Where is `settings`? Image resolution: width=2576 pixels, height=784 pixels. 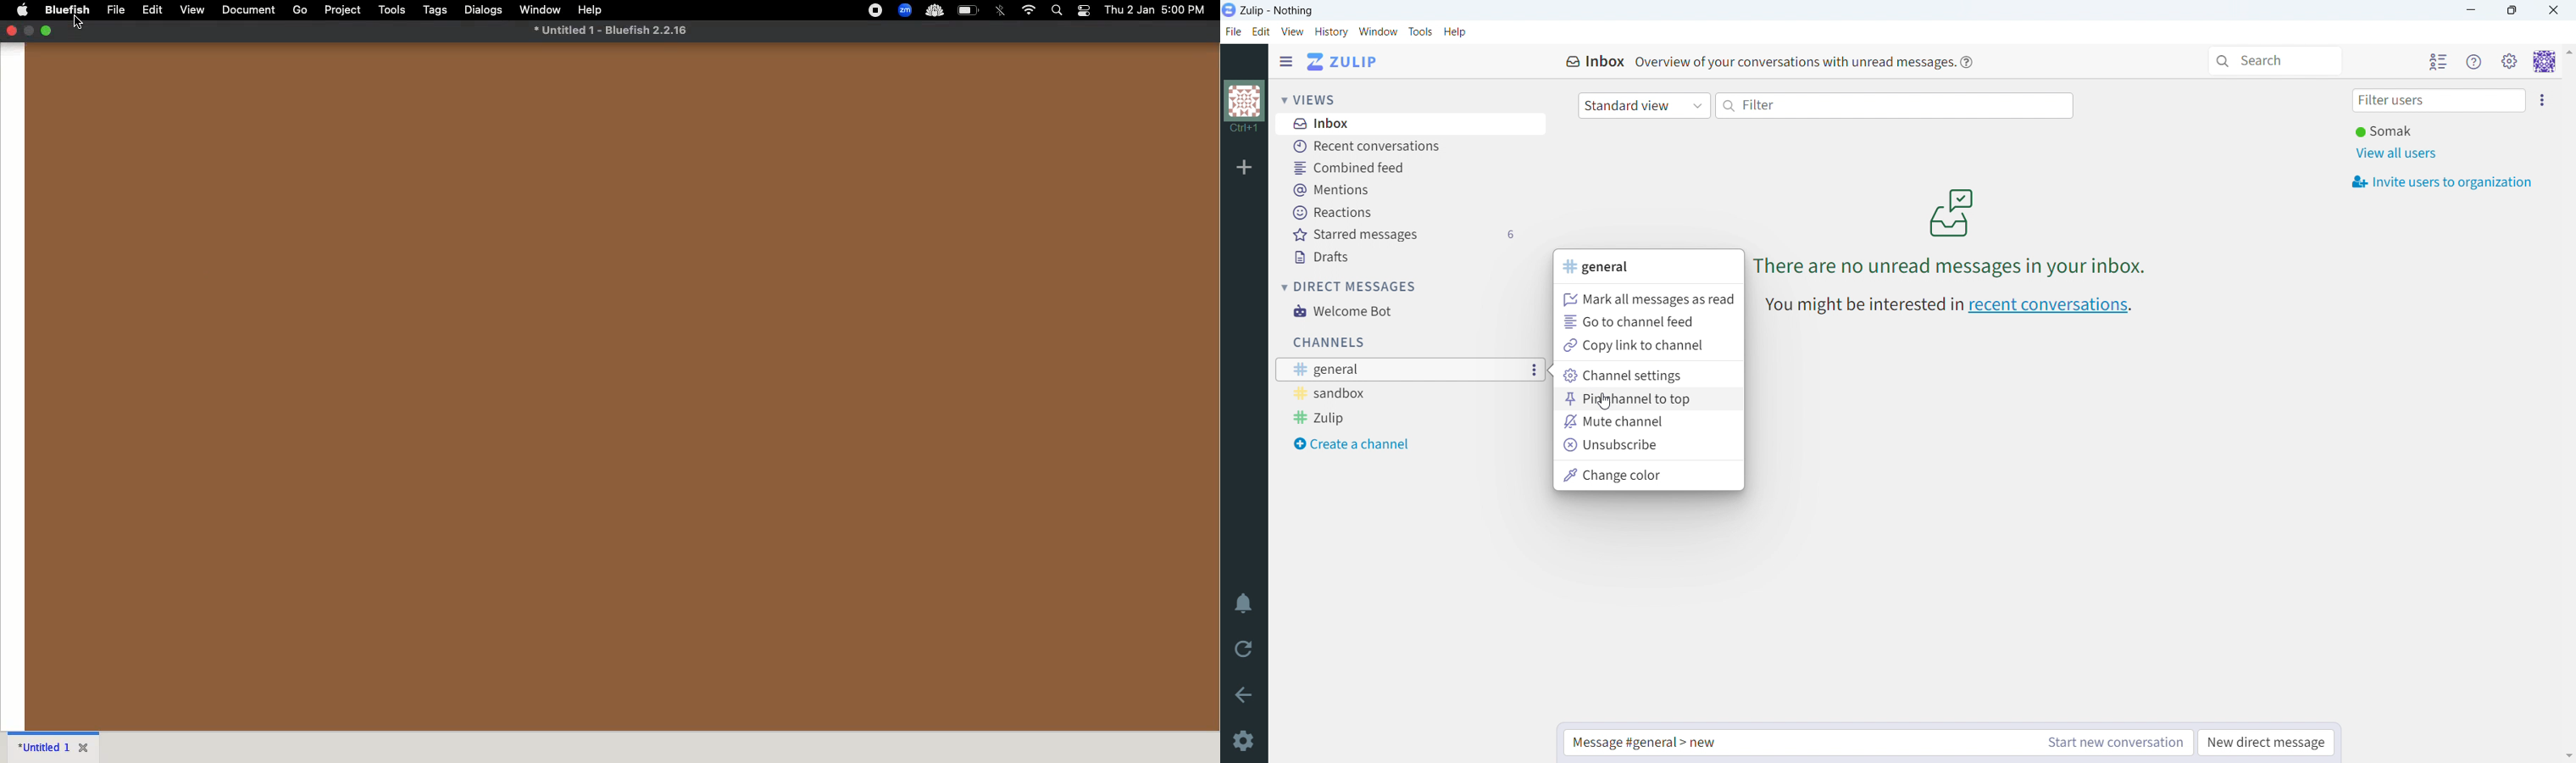
settings is located at coordinates (1243, 740).